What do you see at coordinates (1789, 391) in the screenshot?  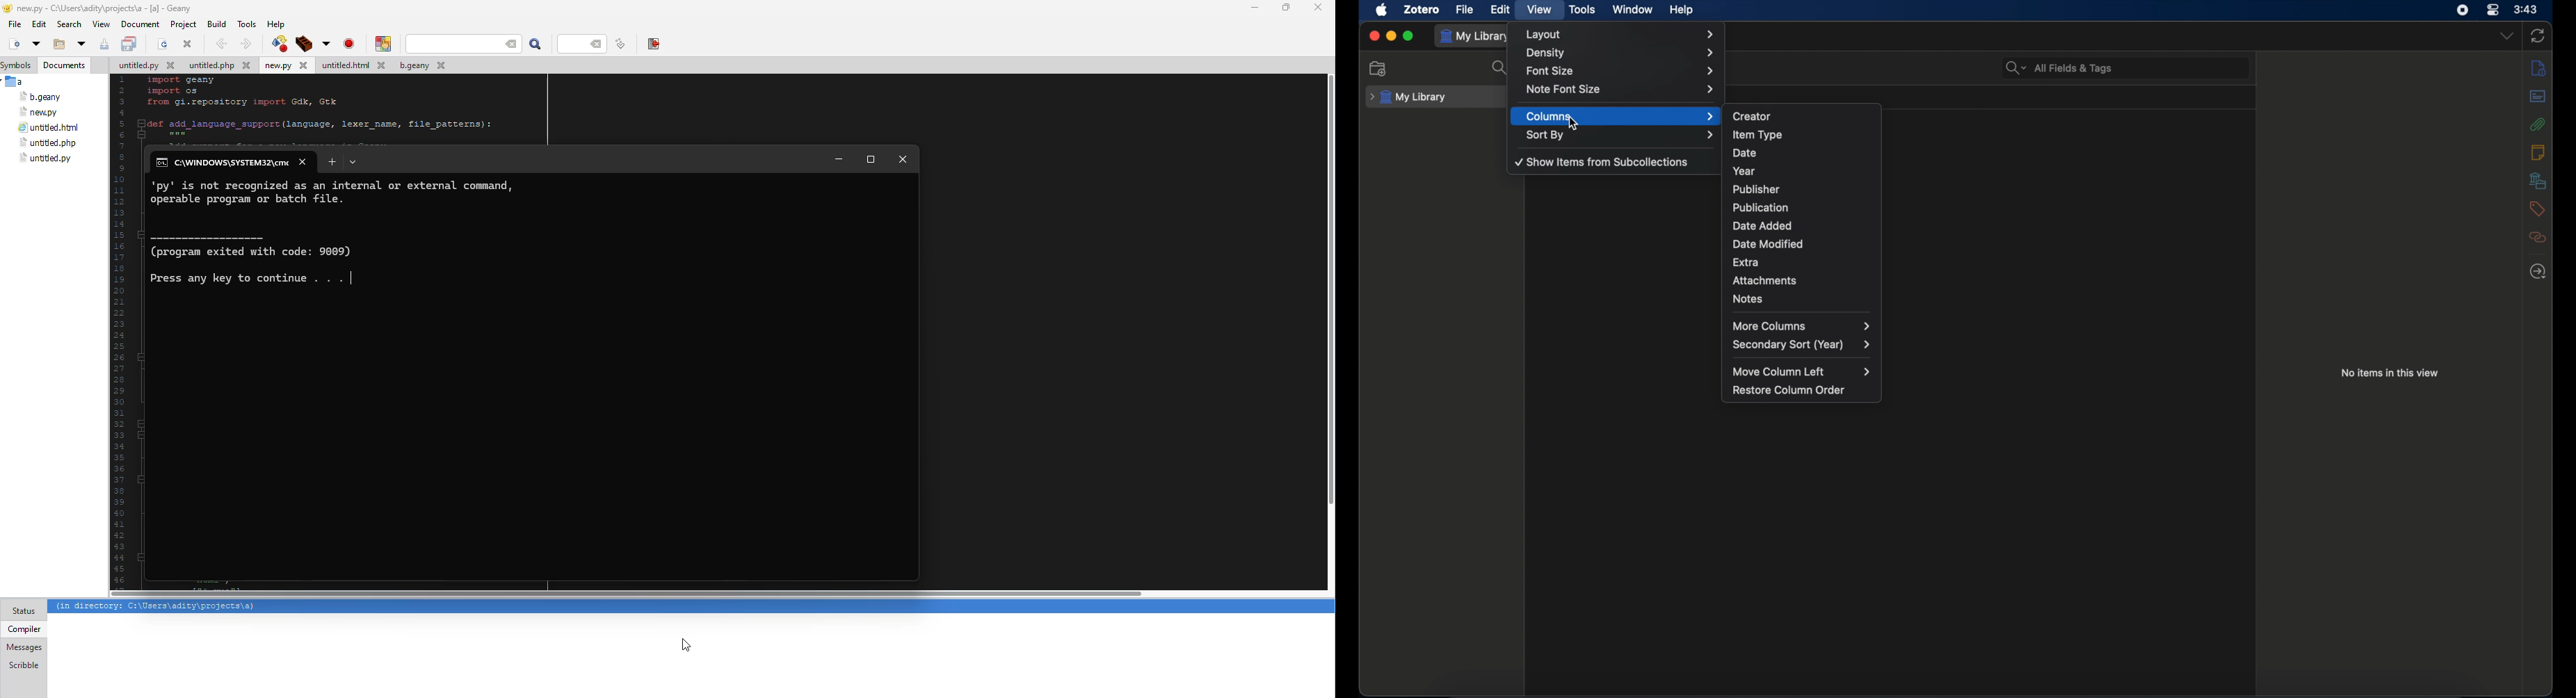 I see `restore column order` at bounding box center [1789, 391].